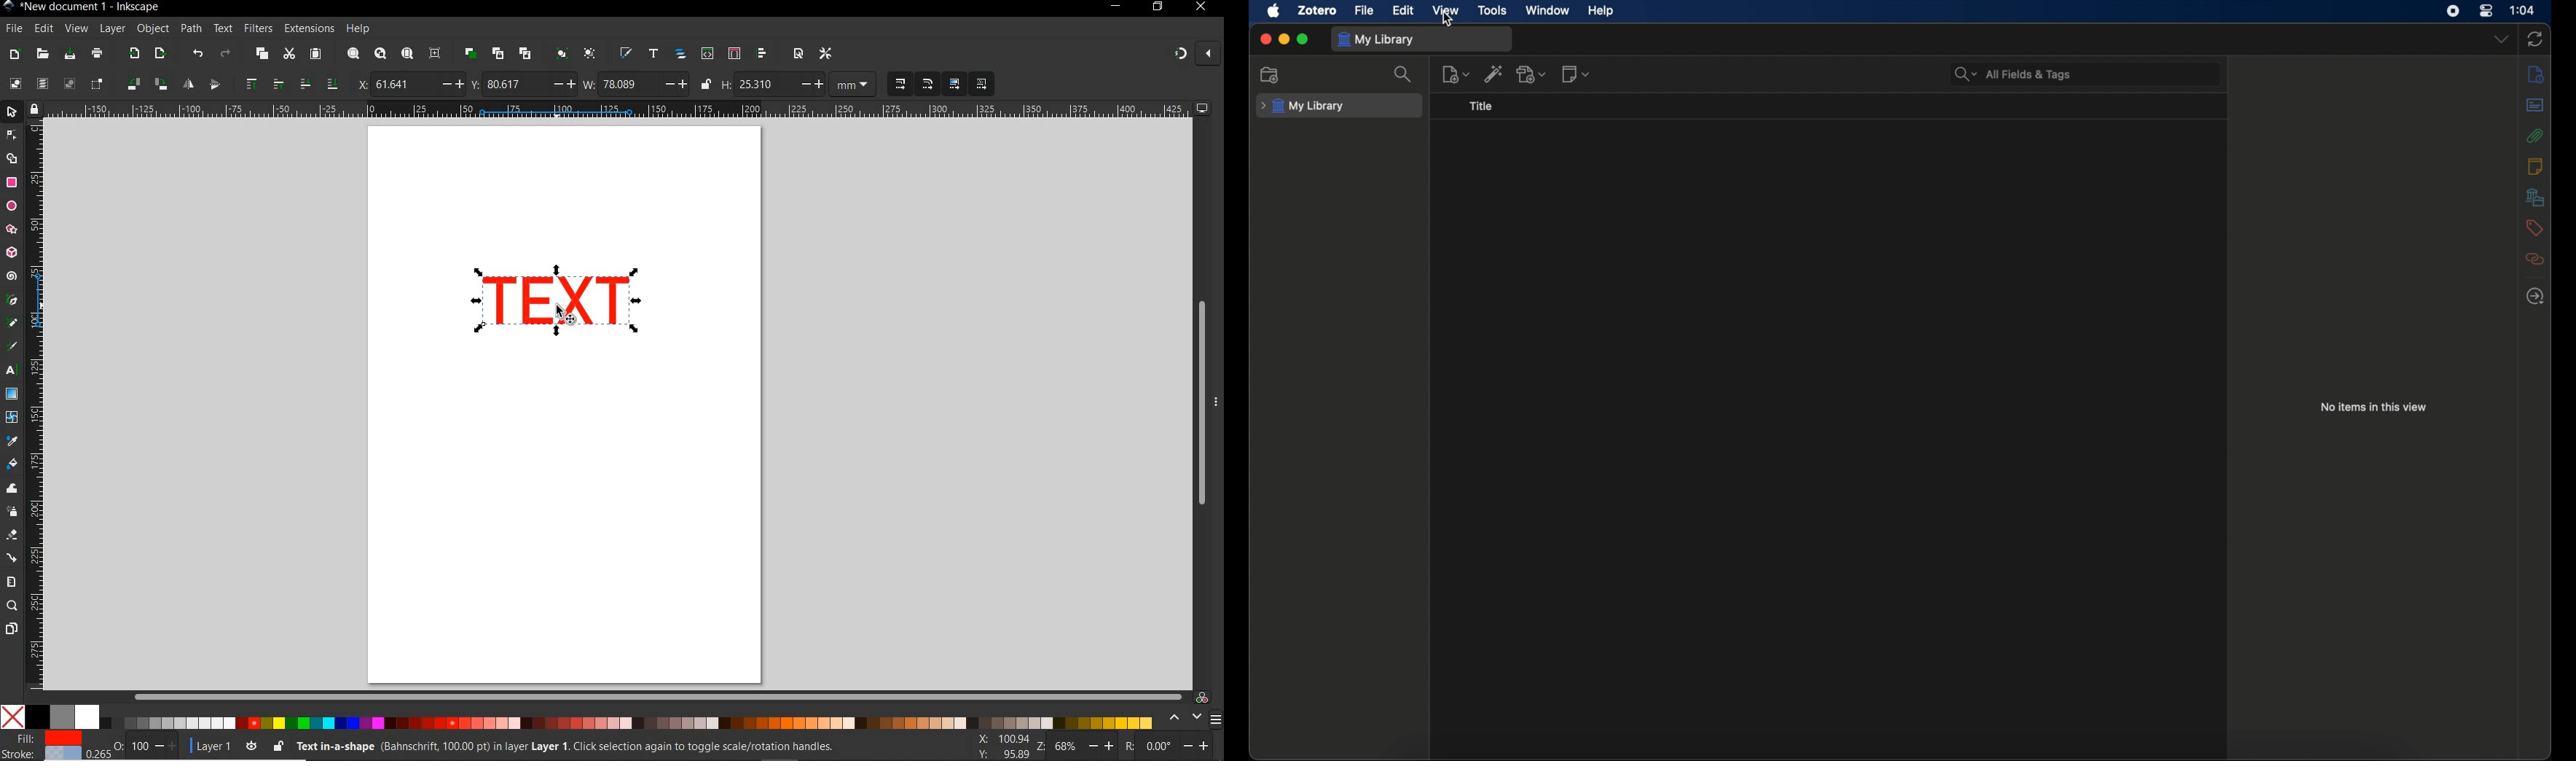 This screenshot has width=2576, height=784. Describe the element at coordinates (772, 84) in the screenshot. I see `Height of selection` at that location.